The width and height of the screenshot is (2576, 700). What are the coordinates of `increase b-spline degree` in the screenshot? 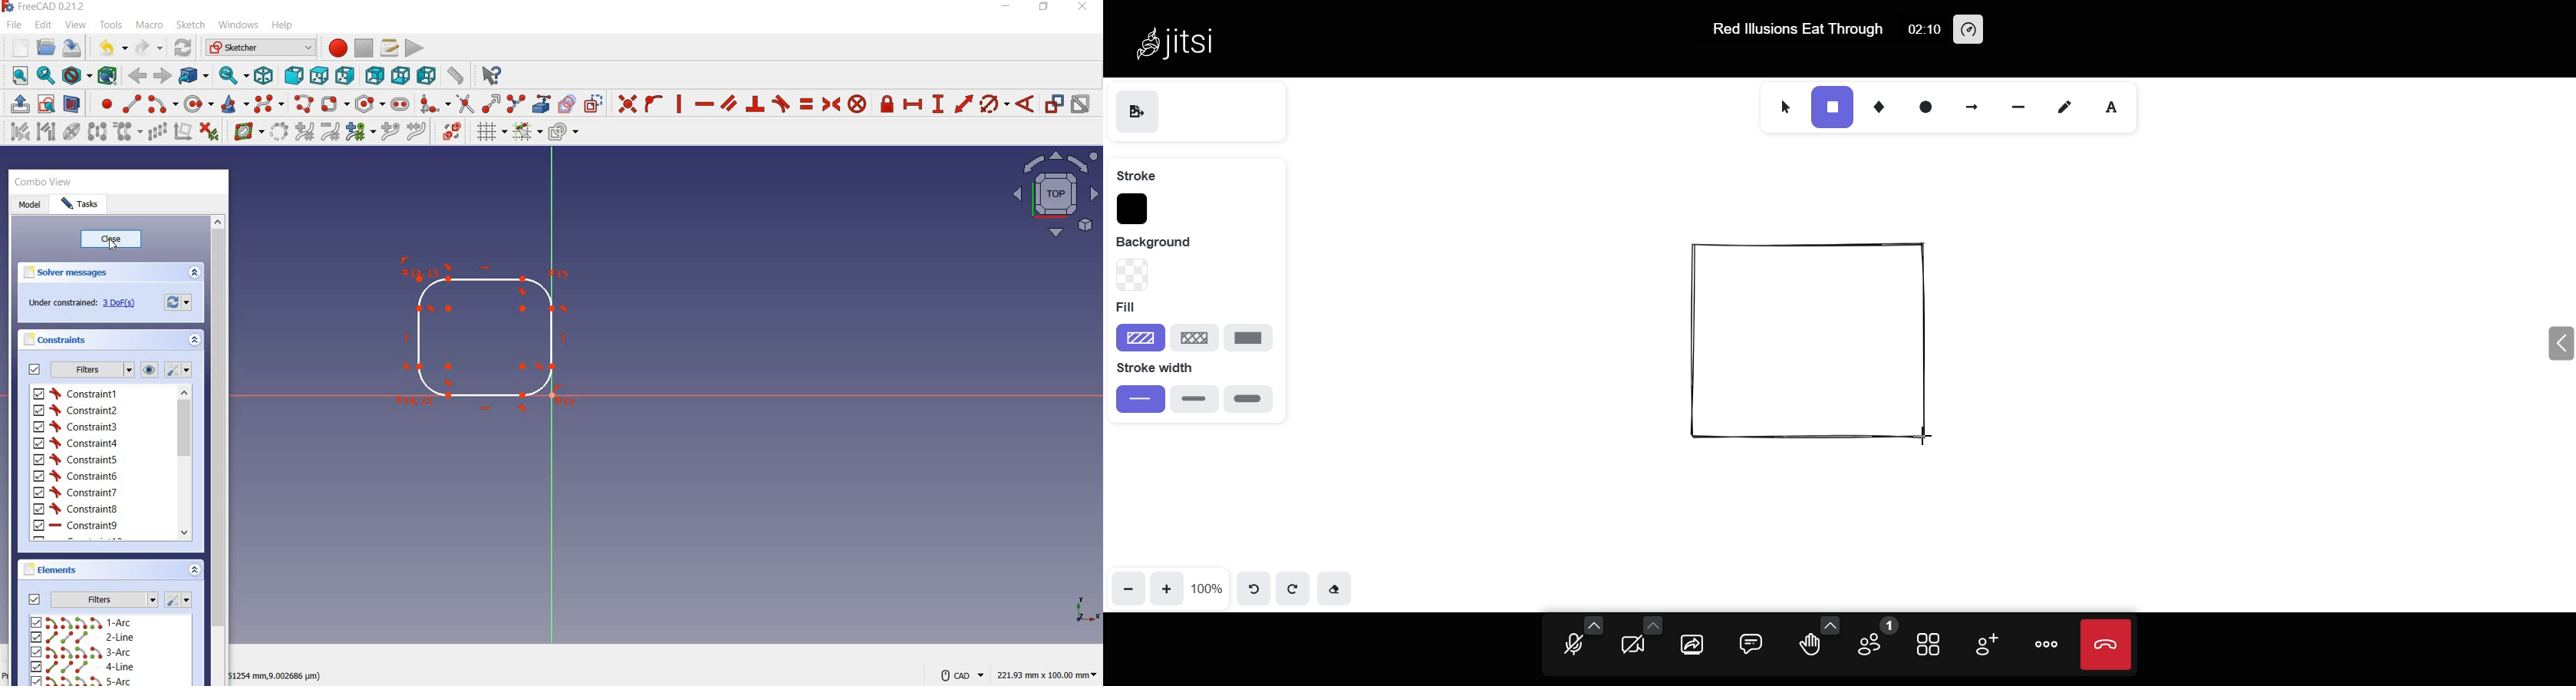 It's located at (305, 131).